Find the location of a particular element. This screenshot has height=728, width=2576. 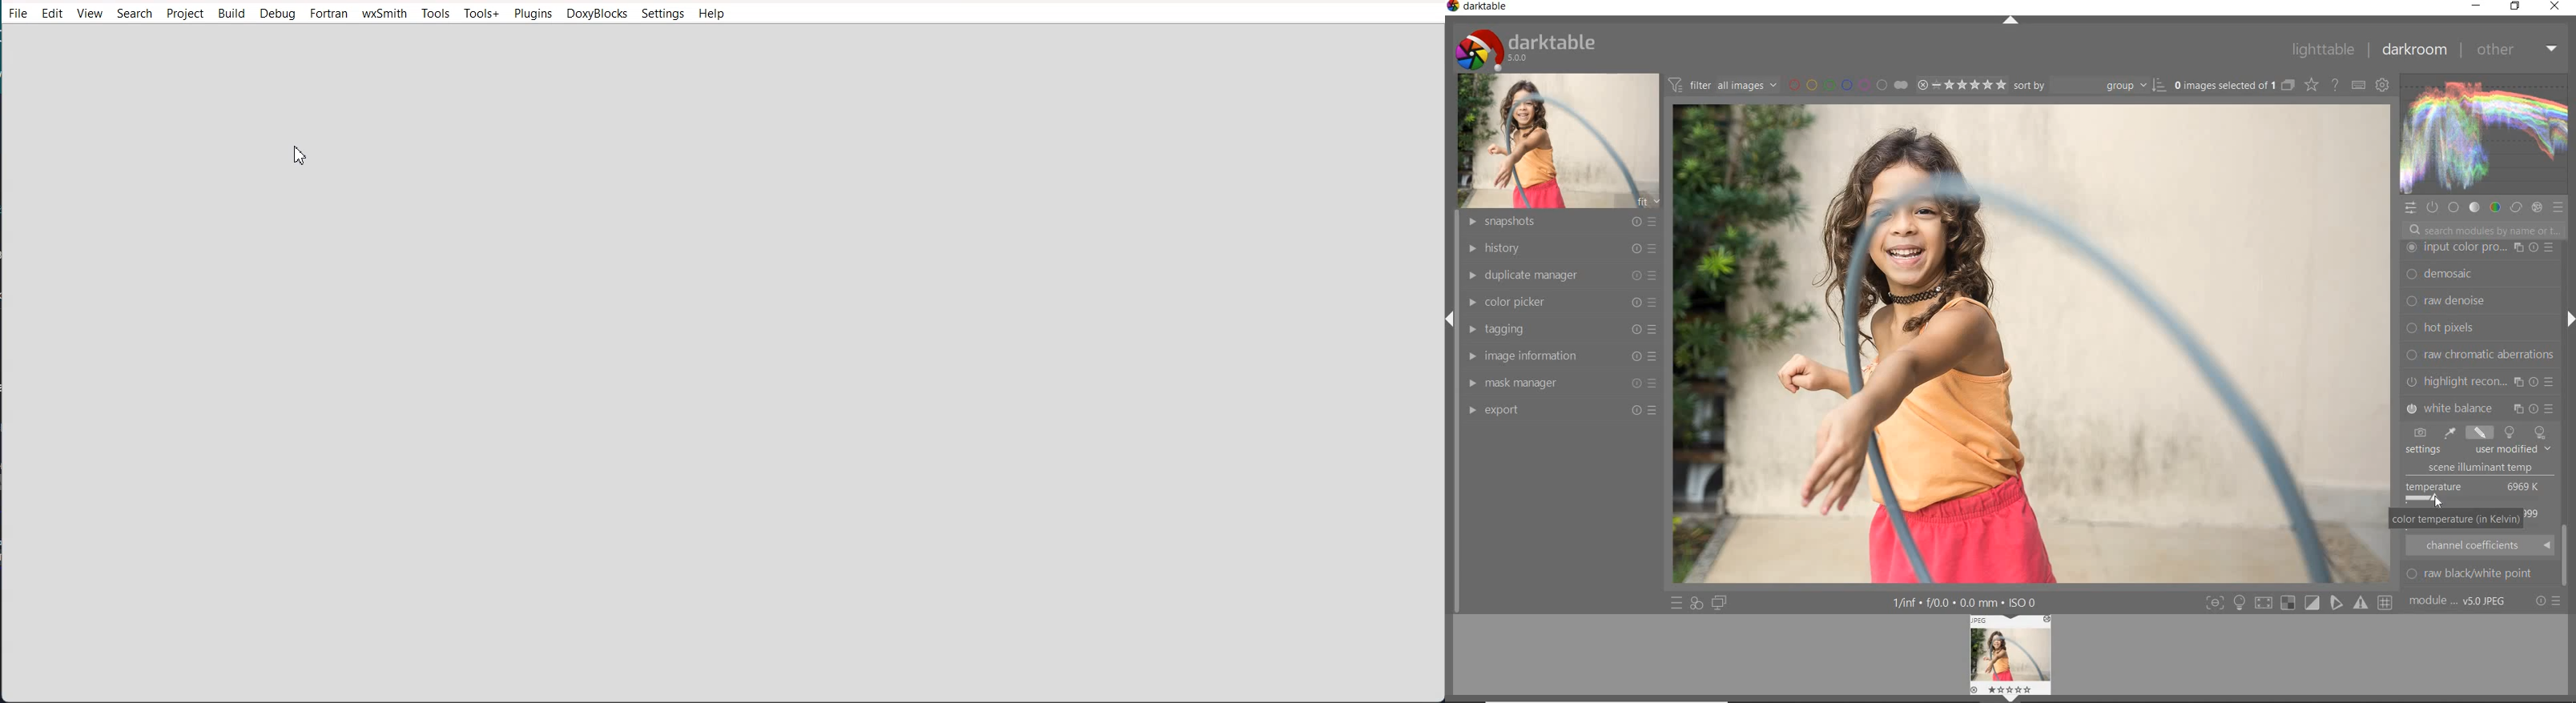

enable for online help is located at coordinates (2335, 85).